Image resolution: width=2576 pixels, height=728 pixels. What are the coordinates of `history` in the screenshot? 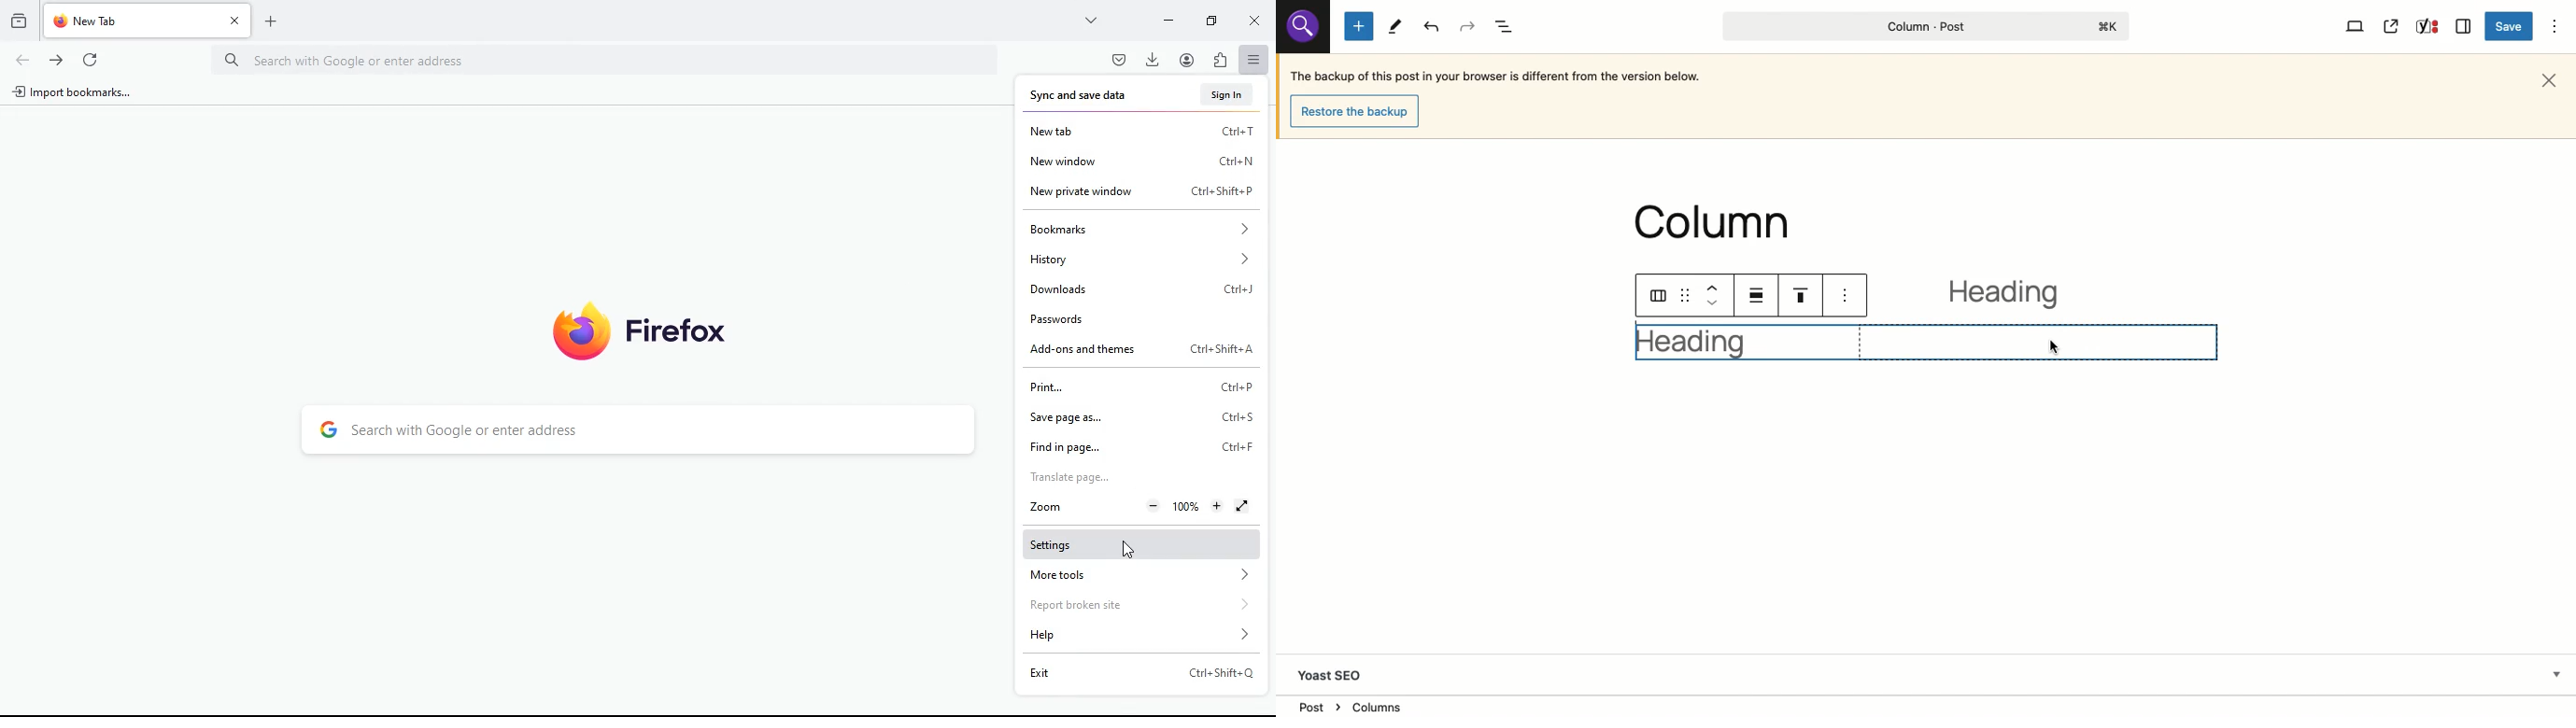 It's located at (18, 24).